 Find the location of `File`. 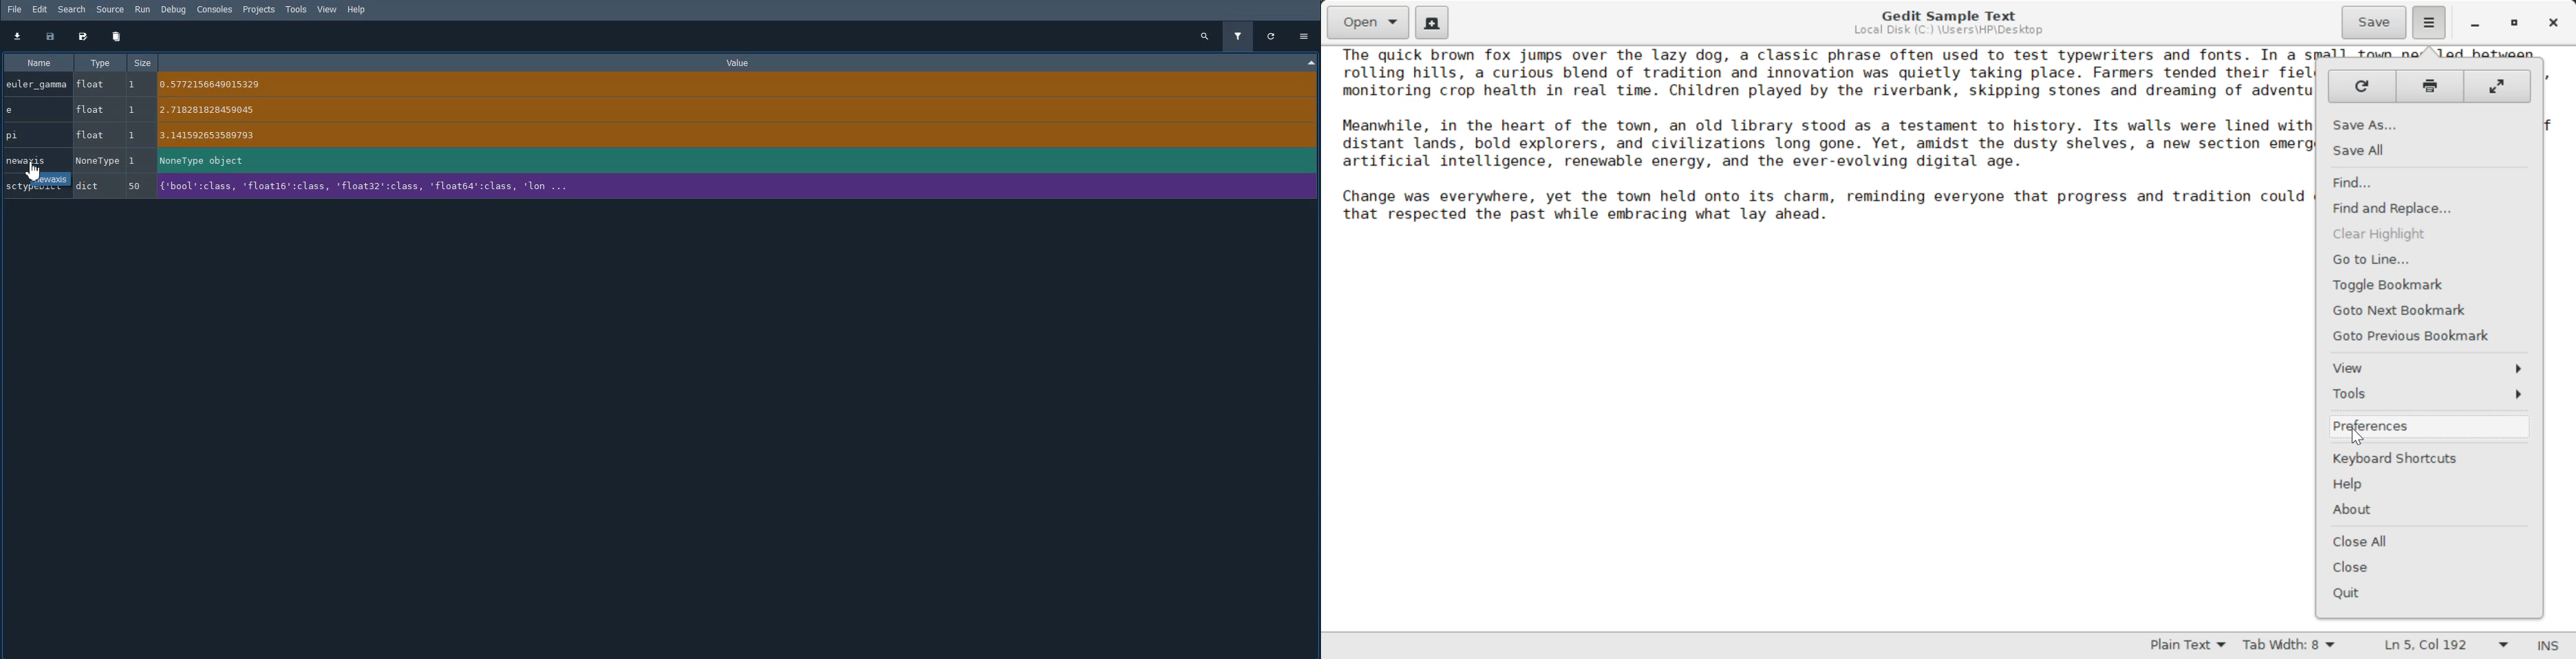

File is located at coordinates (12, 10).